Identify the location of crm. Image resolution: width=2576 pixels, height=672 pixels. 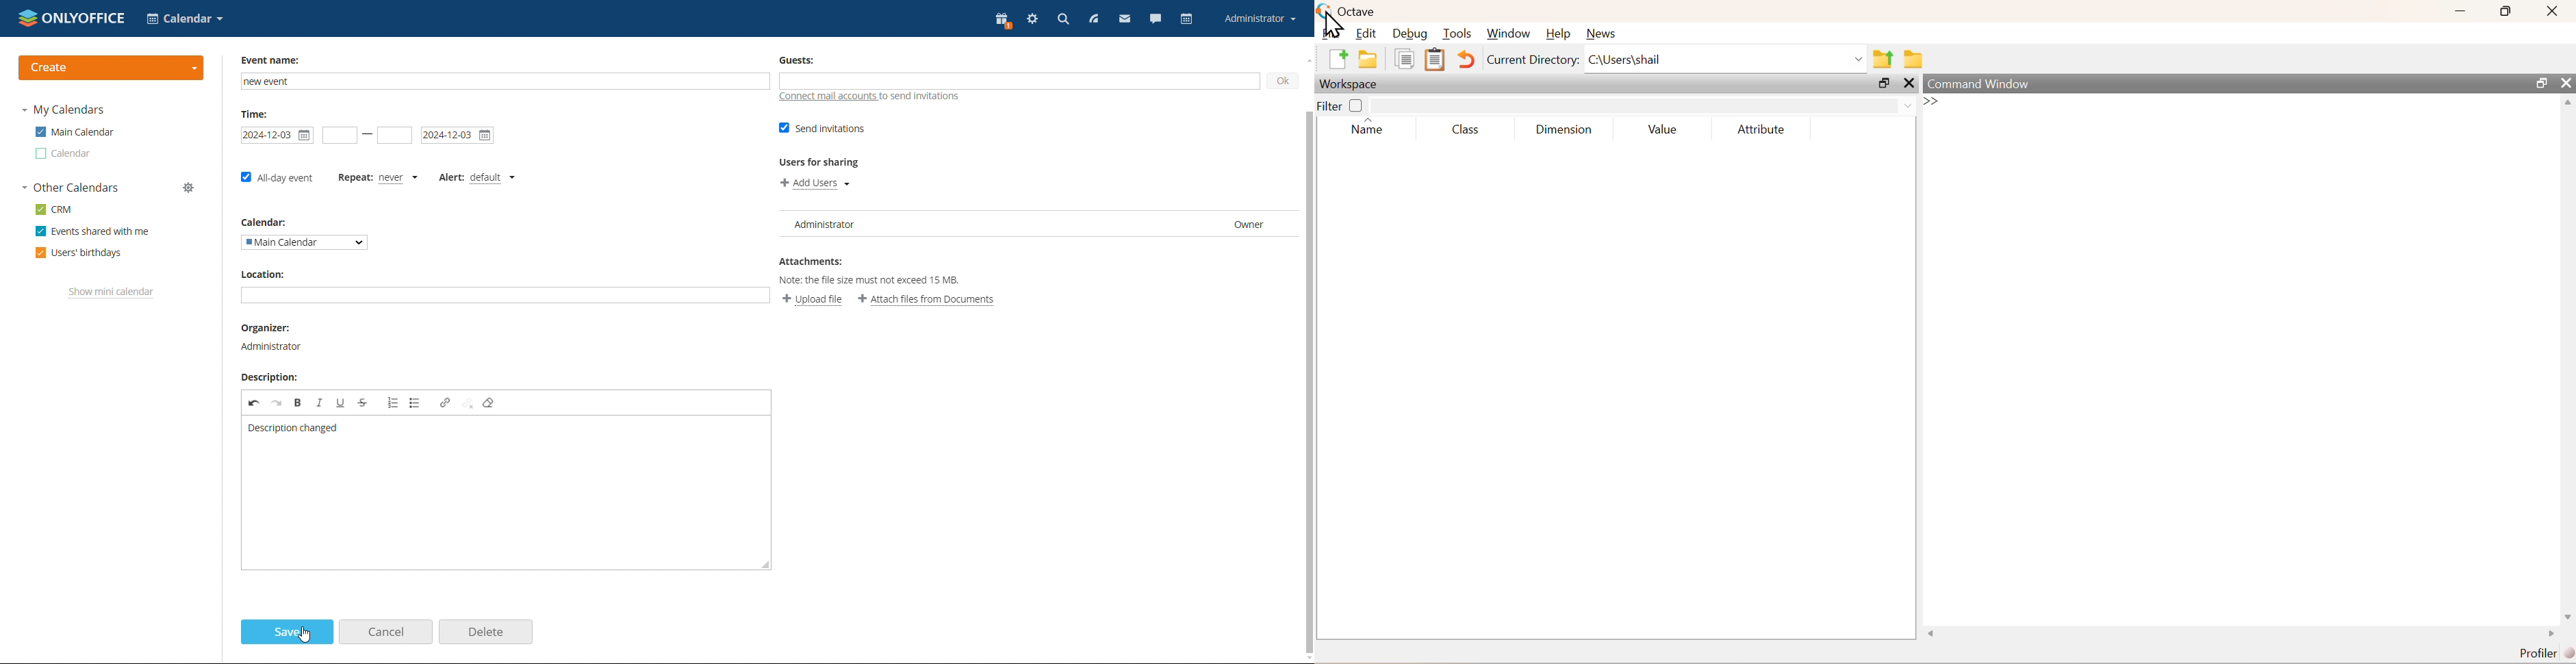
(53, 210).